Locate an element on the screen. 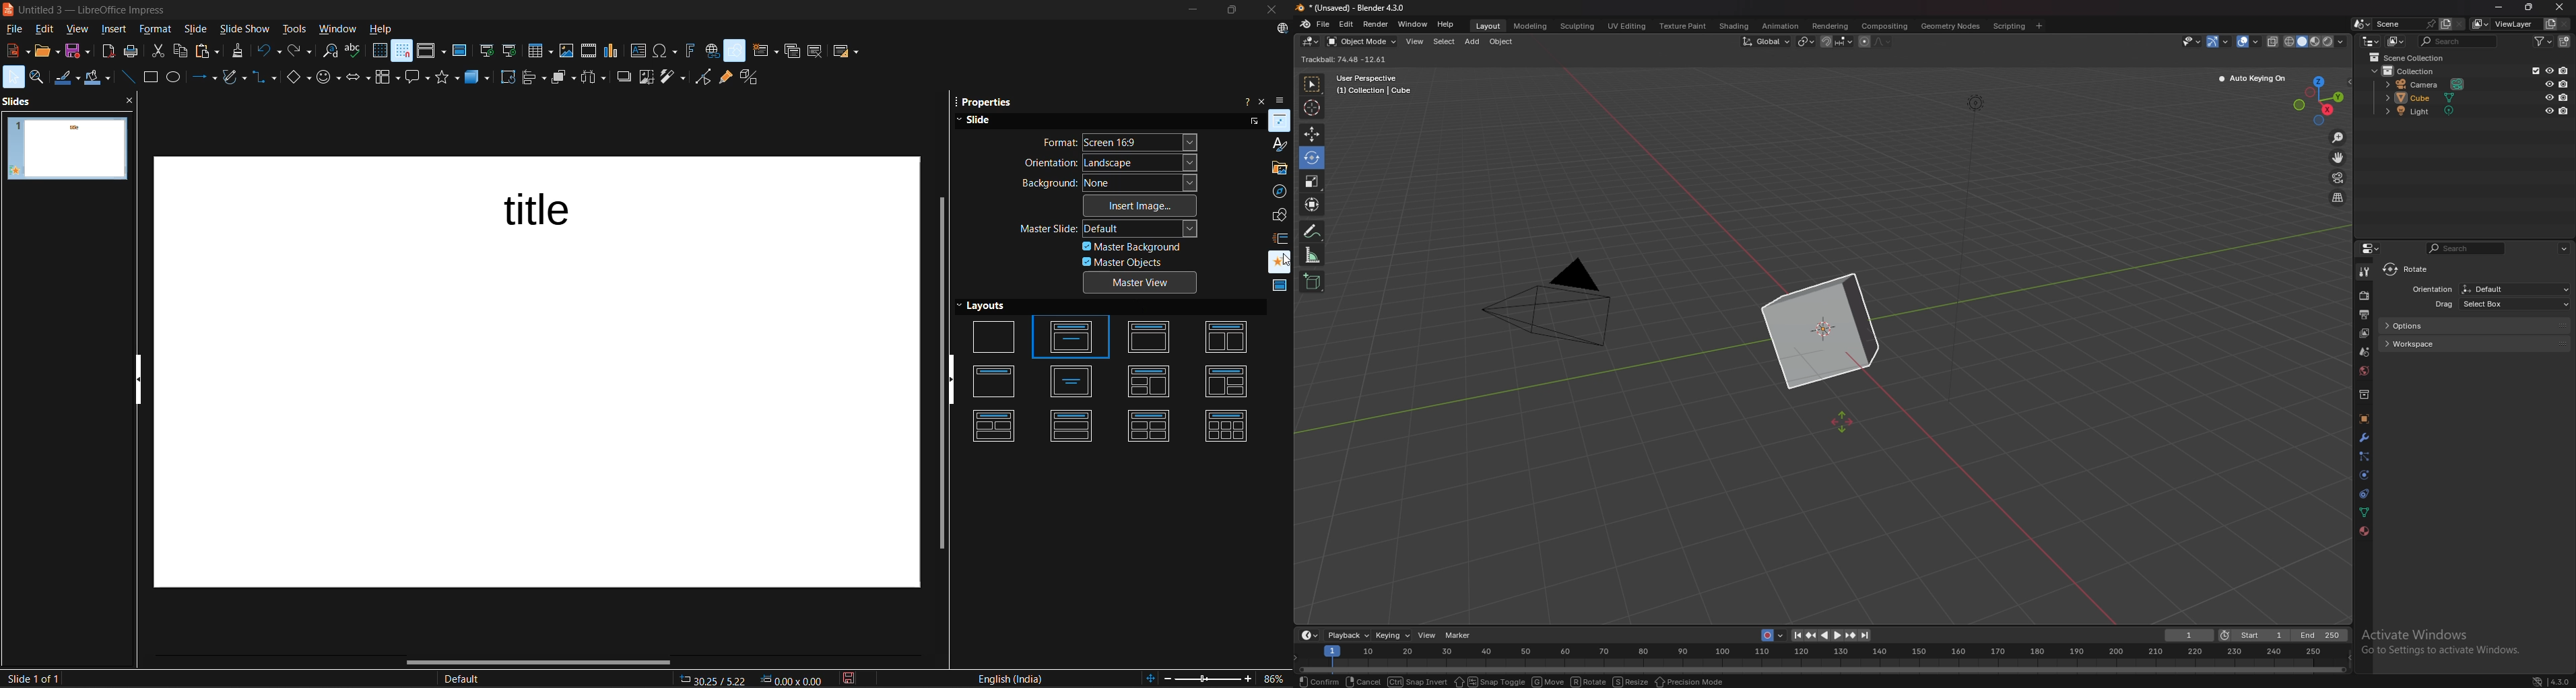 Image resolution: width=2576 pixels, height=700 pixels. curves and polygons is located at coordinates (234, 77).